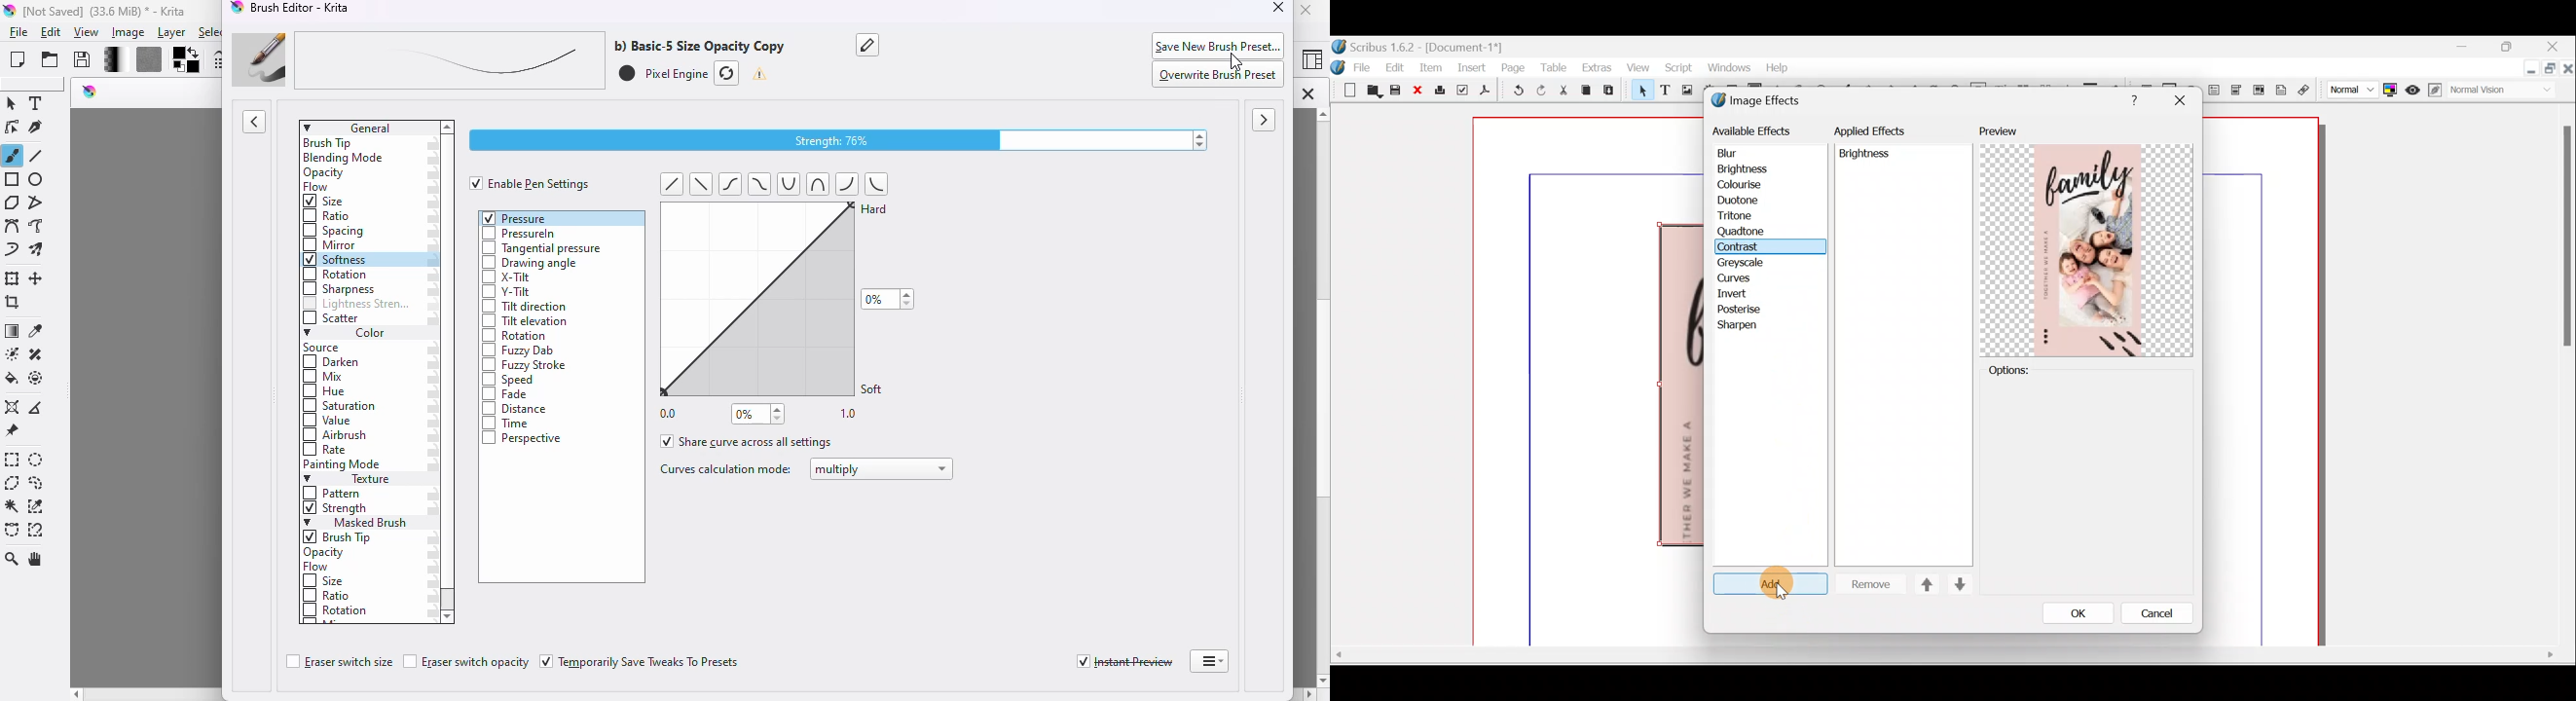  What do you see at coordinates (1279, 9) in the screenshot?
I see `close` at bounding box center [1279, 9].